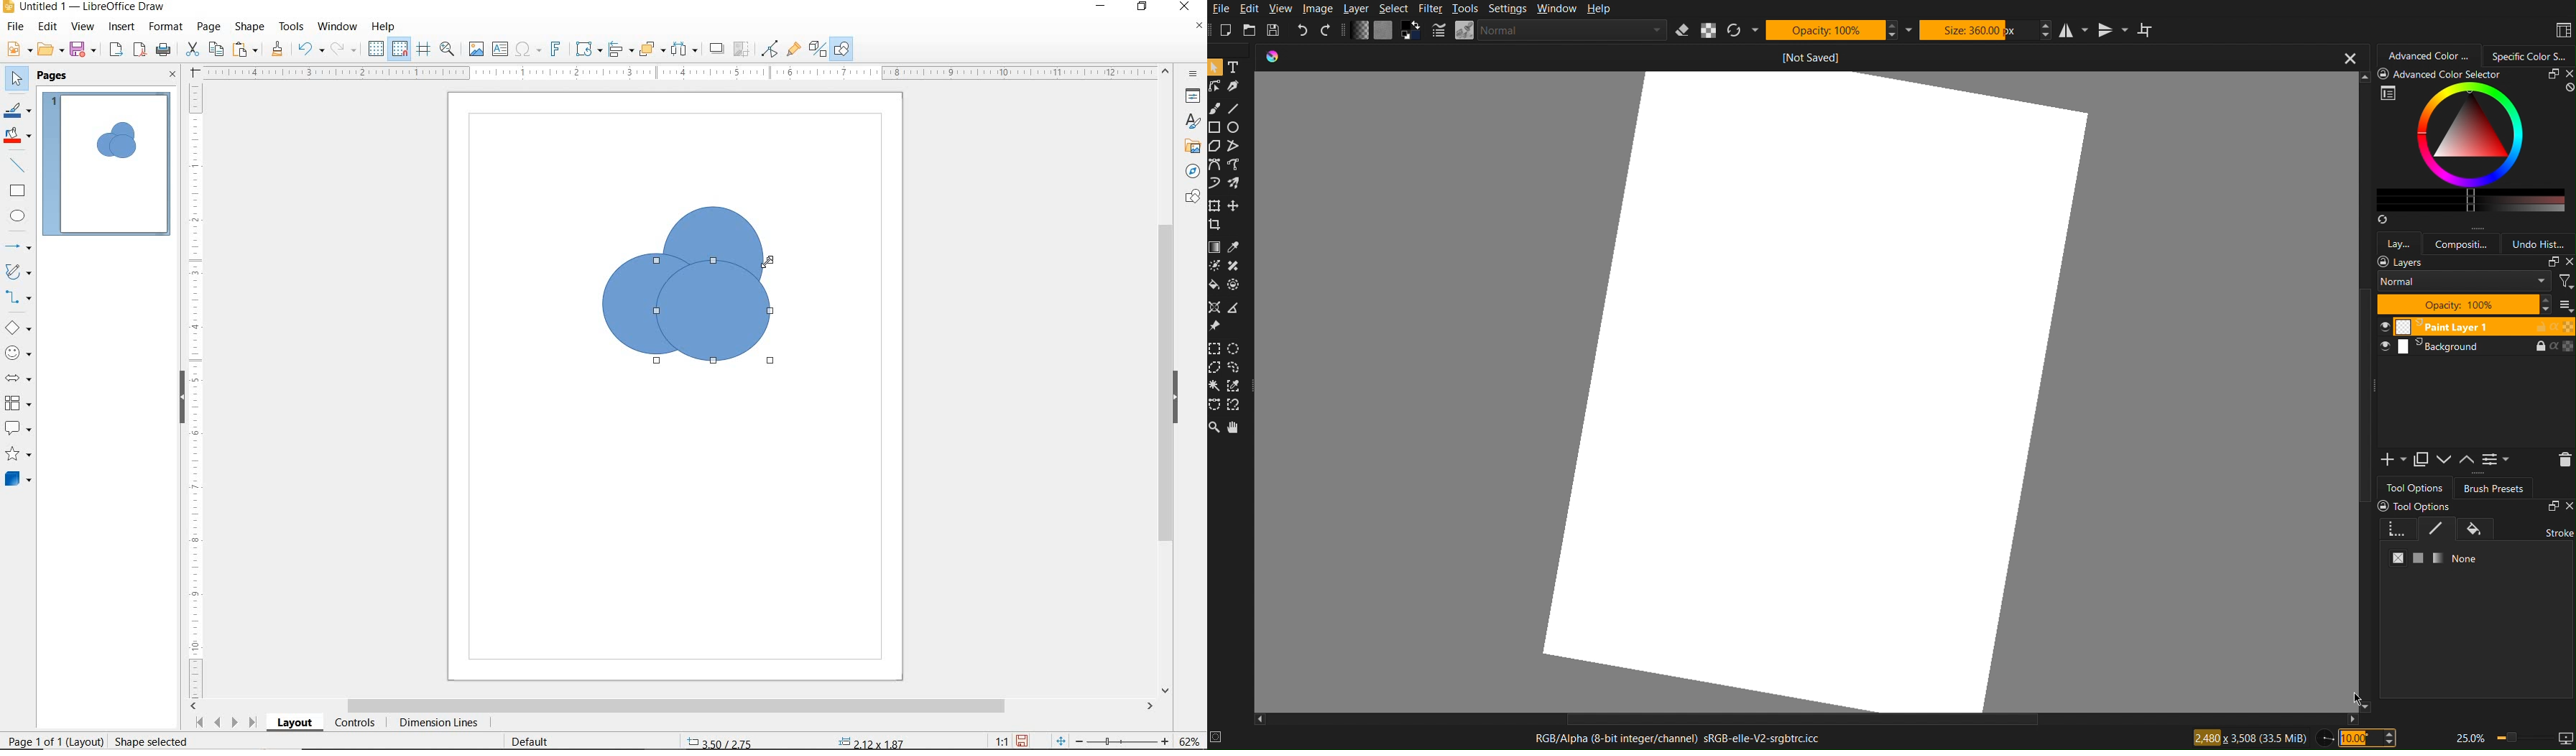 This screenshot has height=756, width=2576. I want to click on Eraser, so click(1684, 30).